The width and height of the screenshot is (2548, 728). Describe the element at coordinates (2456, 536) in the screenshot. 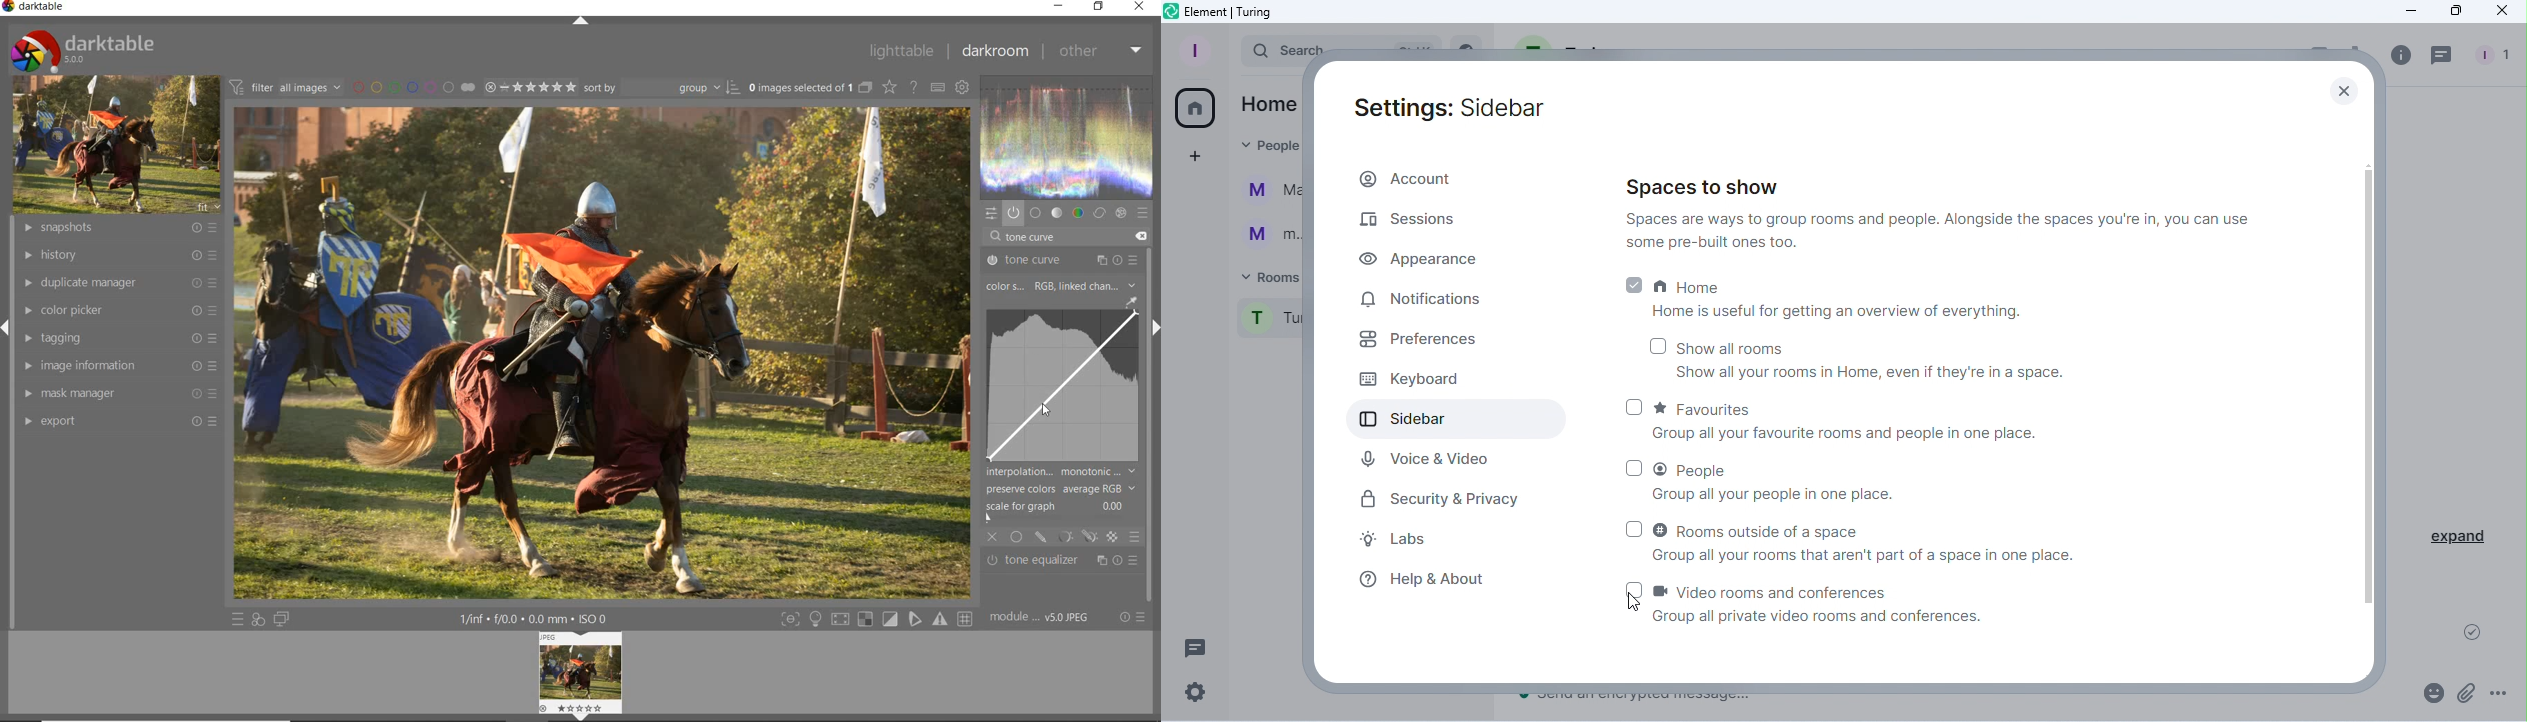

I see `Expand` at that location.